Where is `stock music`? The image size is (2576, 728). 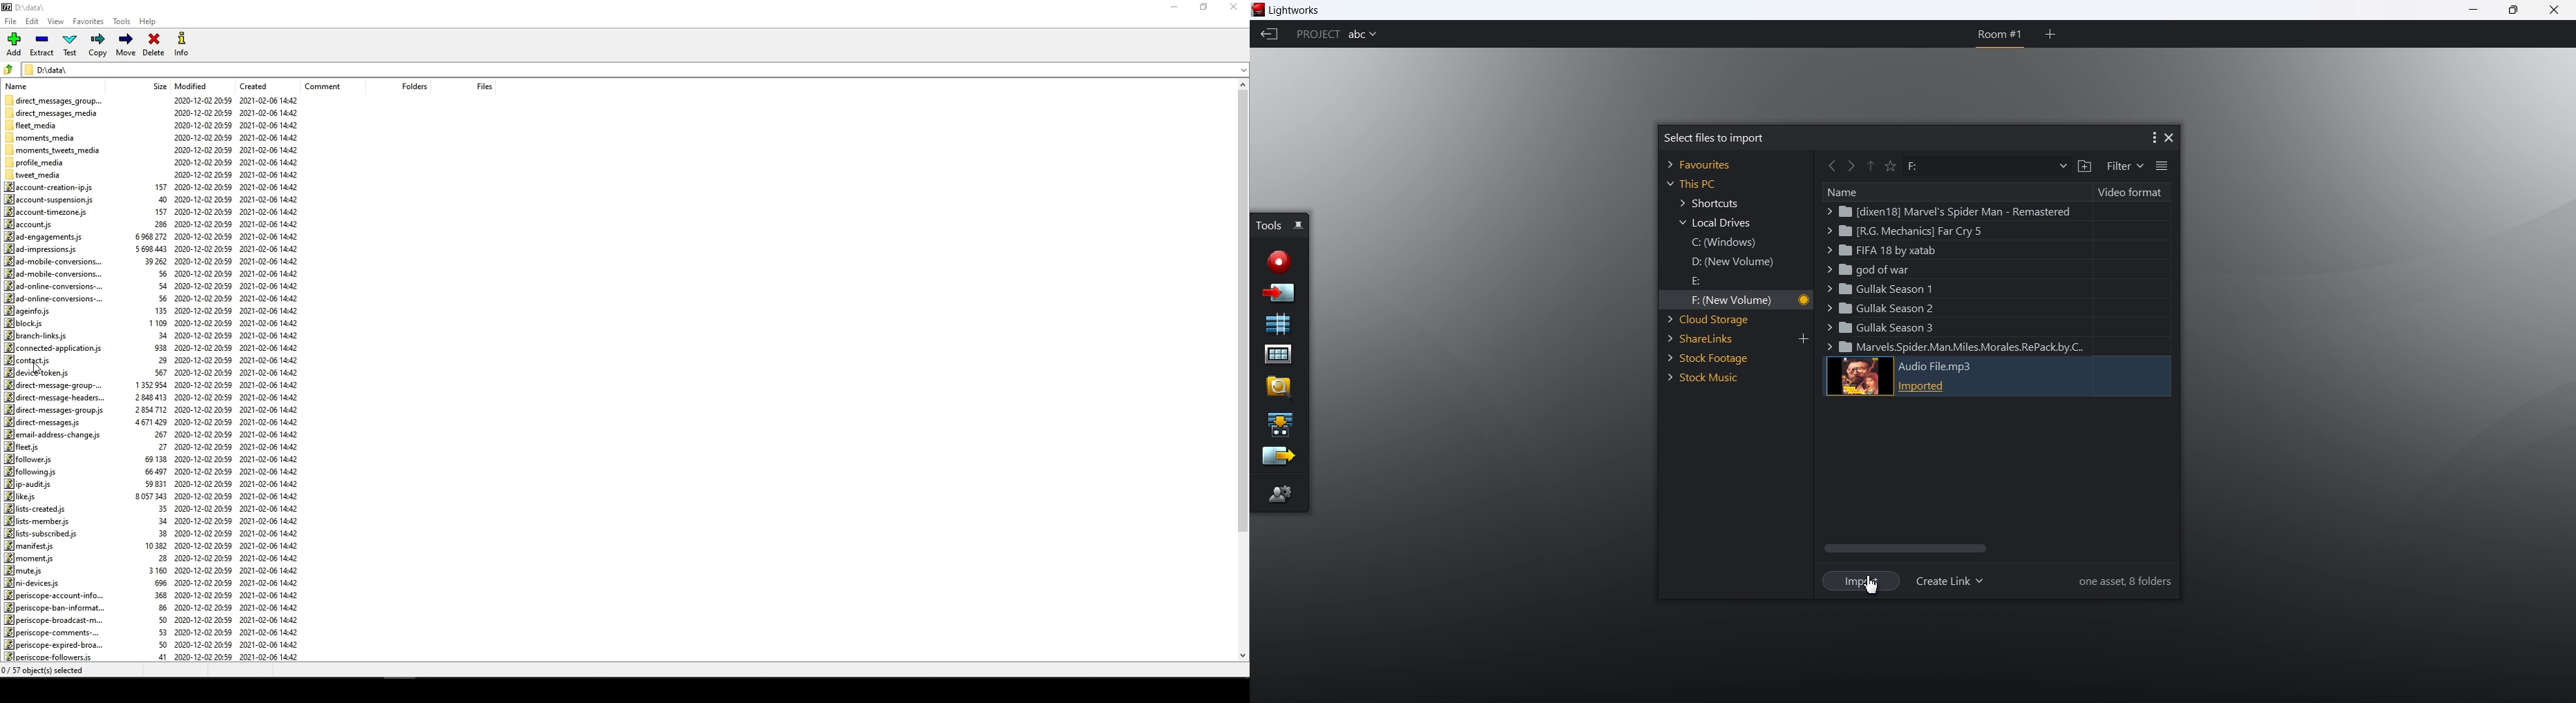 stock music is located at coordinates (1701, 378).